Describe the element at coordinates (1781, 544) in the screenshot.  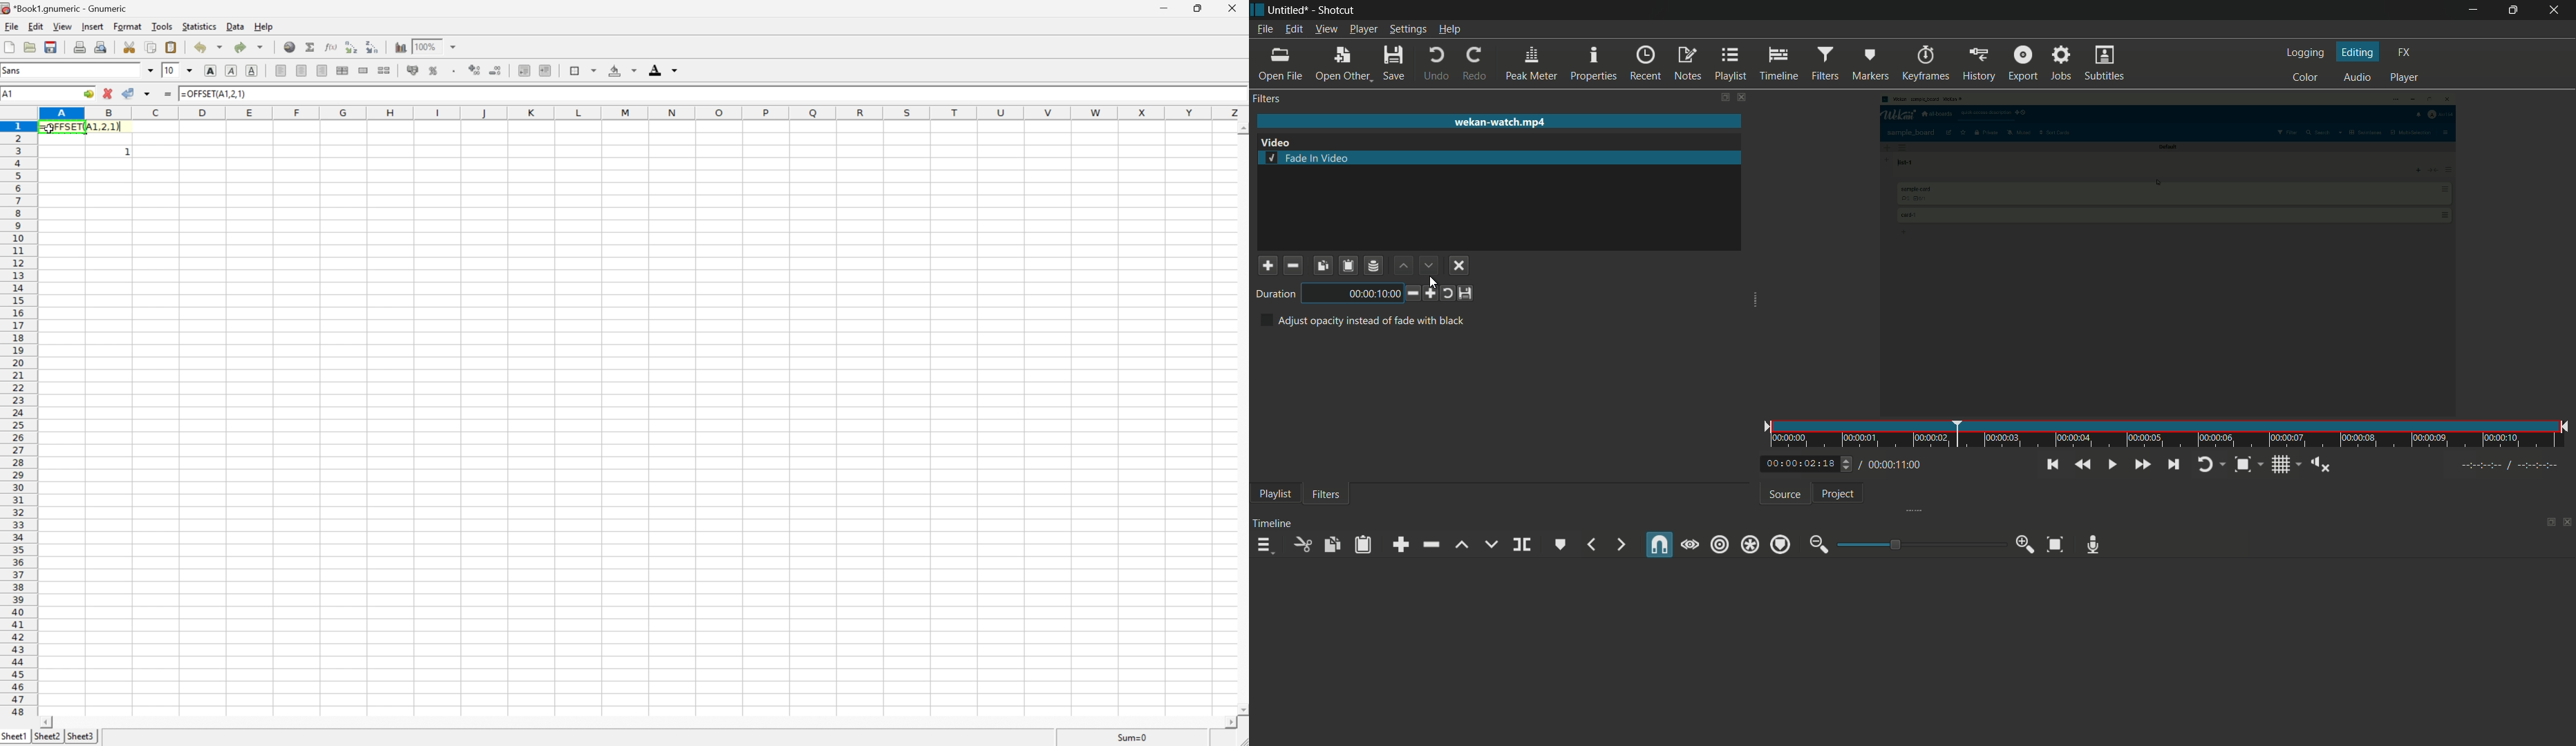
I see `ripple markers` at that location.